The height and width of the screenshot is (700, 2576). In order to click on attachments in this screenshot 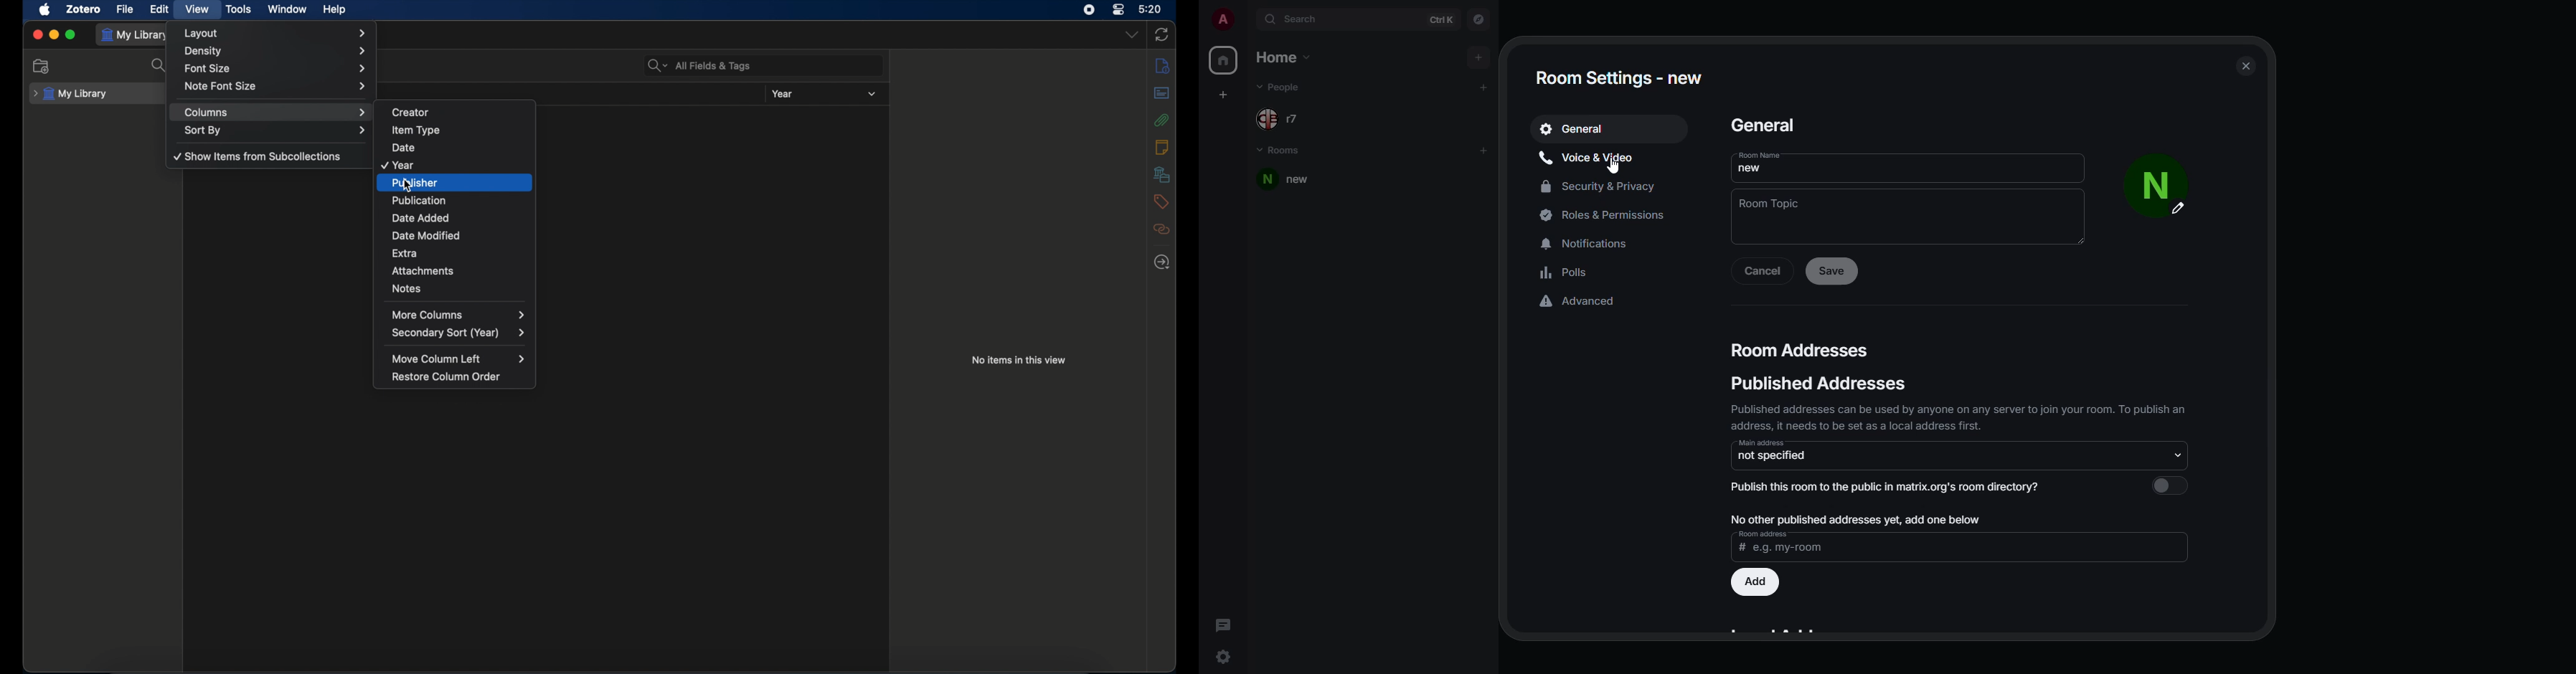, I will do `click(1162, 119)`.